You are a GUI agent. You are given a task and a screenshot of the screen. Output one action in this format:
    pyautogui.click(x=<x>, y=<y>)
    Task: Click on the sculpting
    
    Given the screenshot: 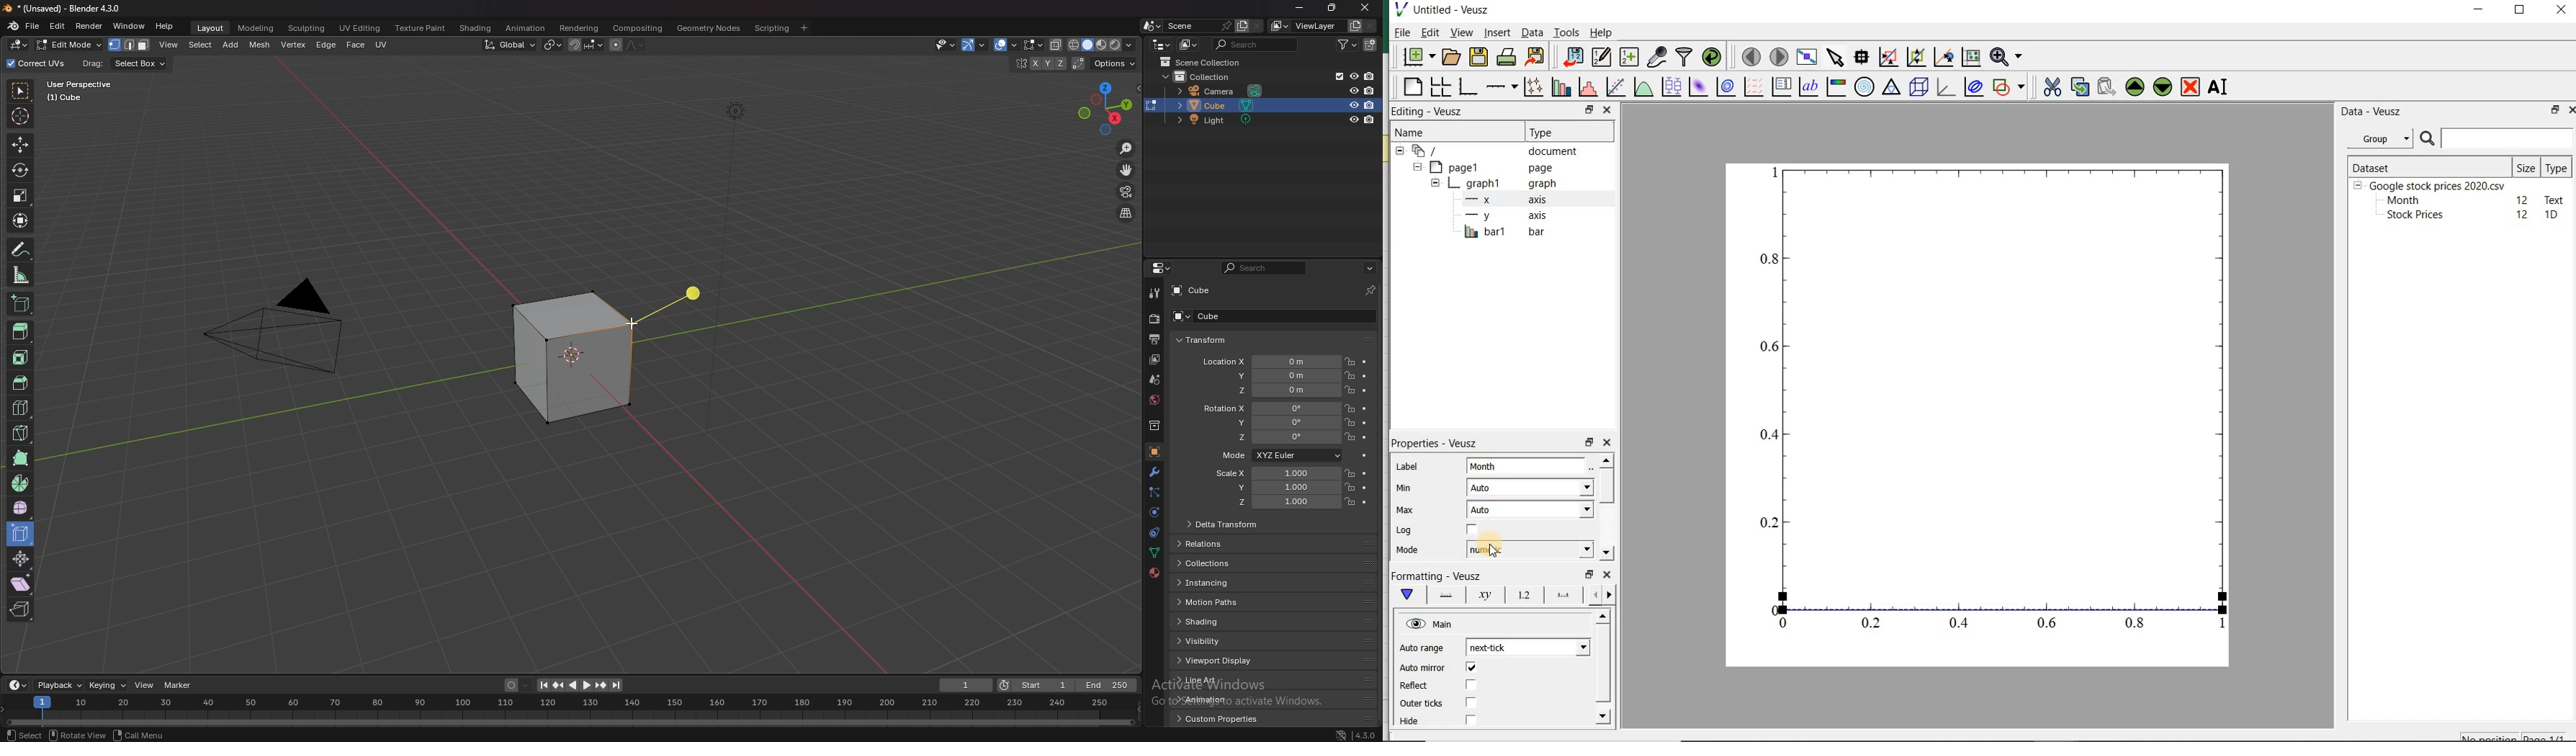 What is the action you would take?
    pyautogui.click(x=307, y=28)
    